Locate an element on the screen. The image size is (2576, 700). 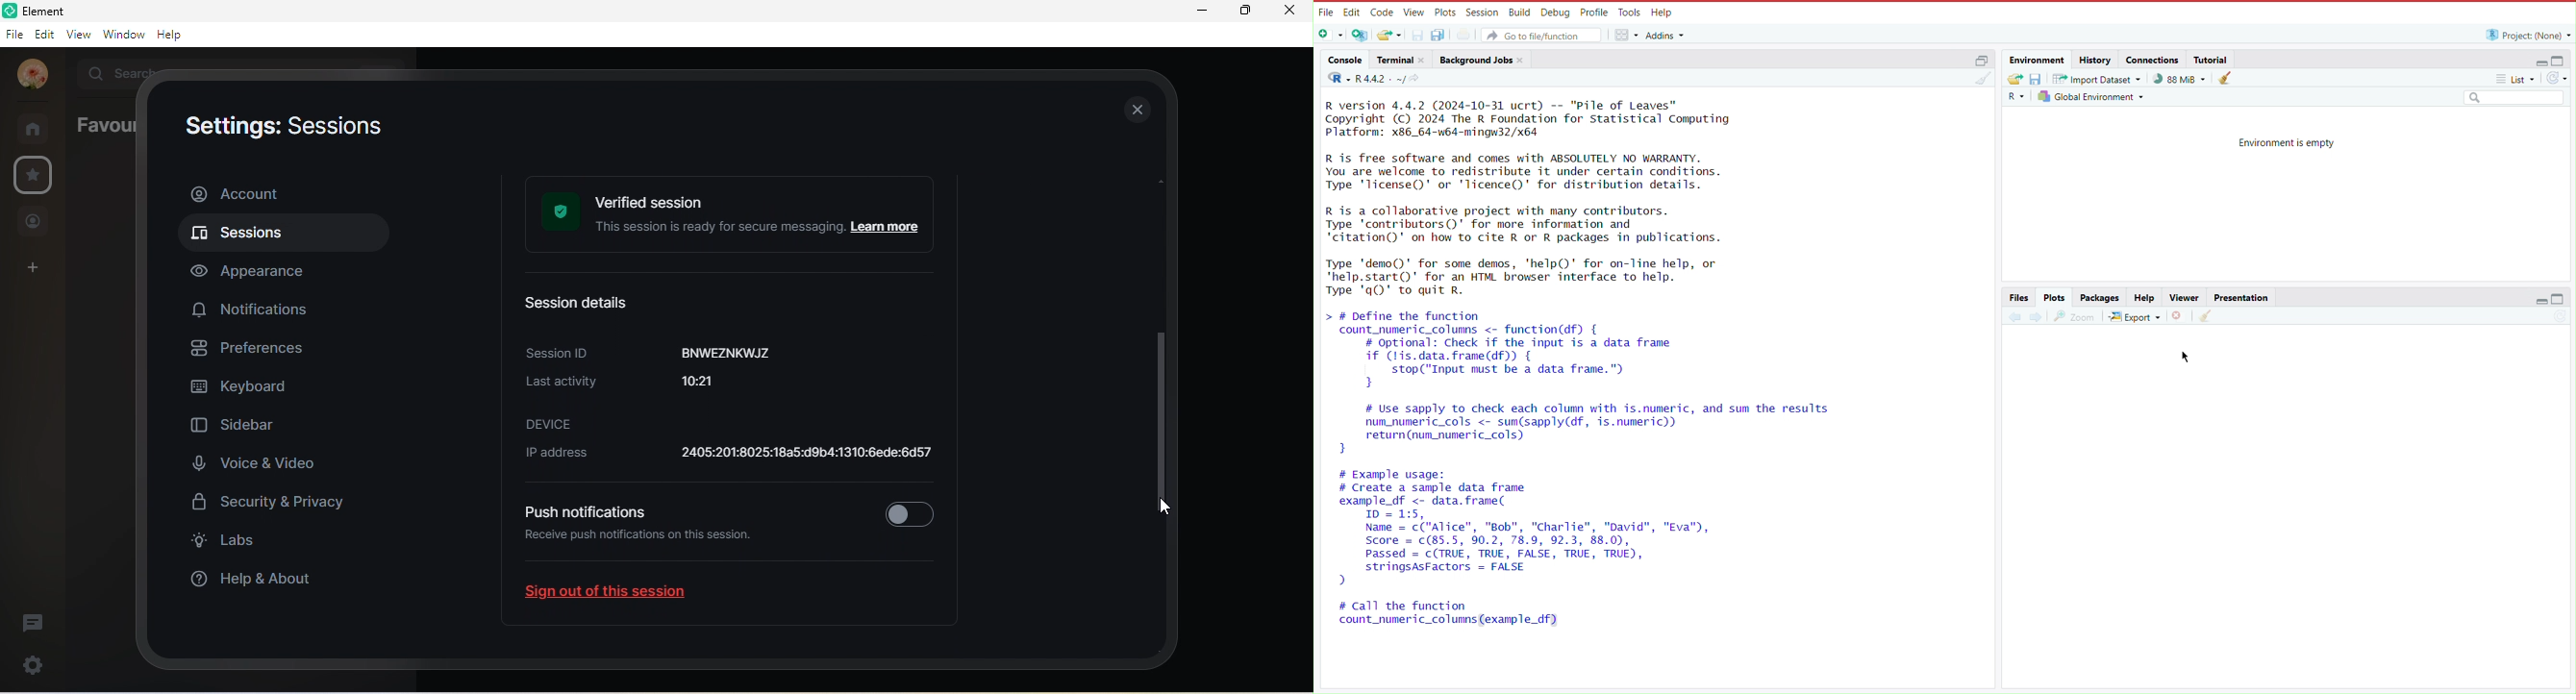
Print the current file is located at coordinates (1470, 34).